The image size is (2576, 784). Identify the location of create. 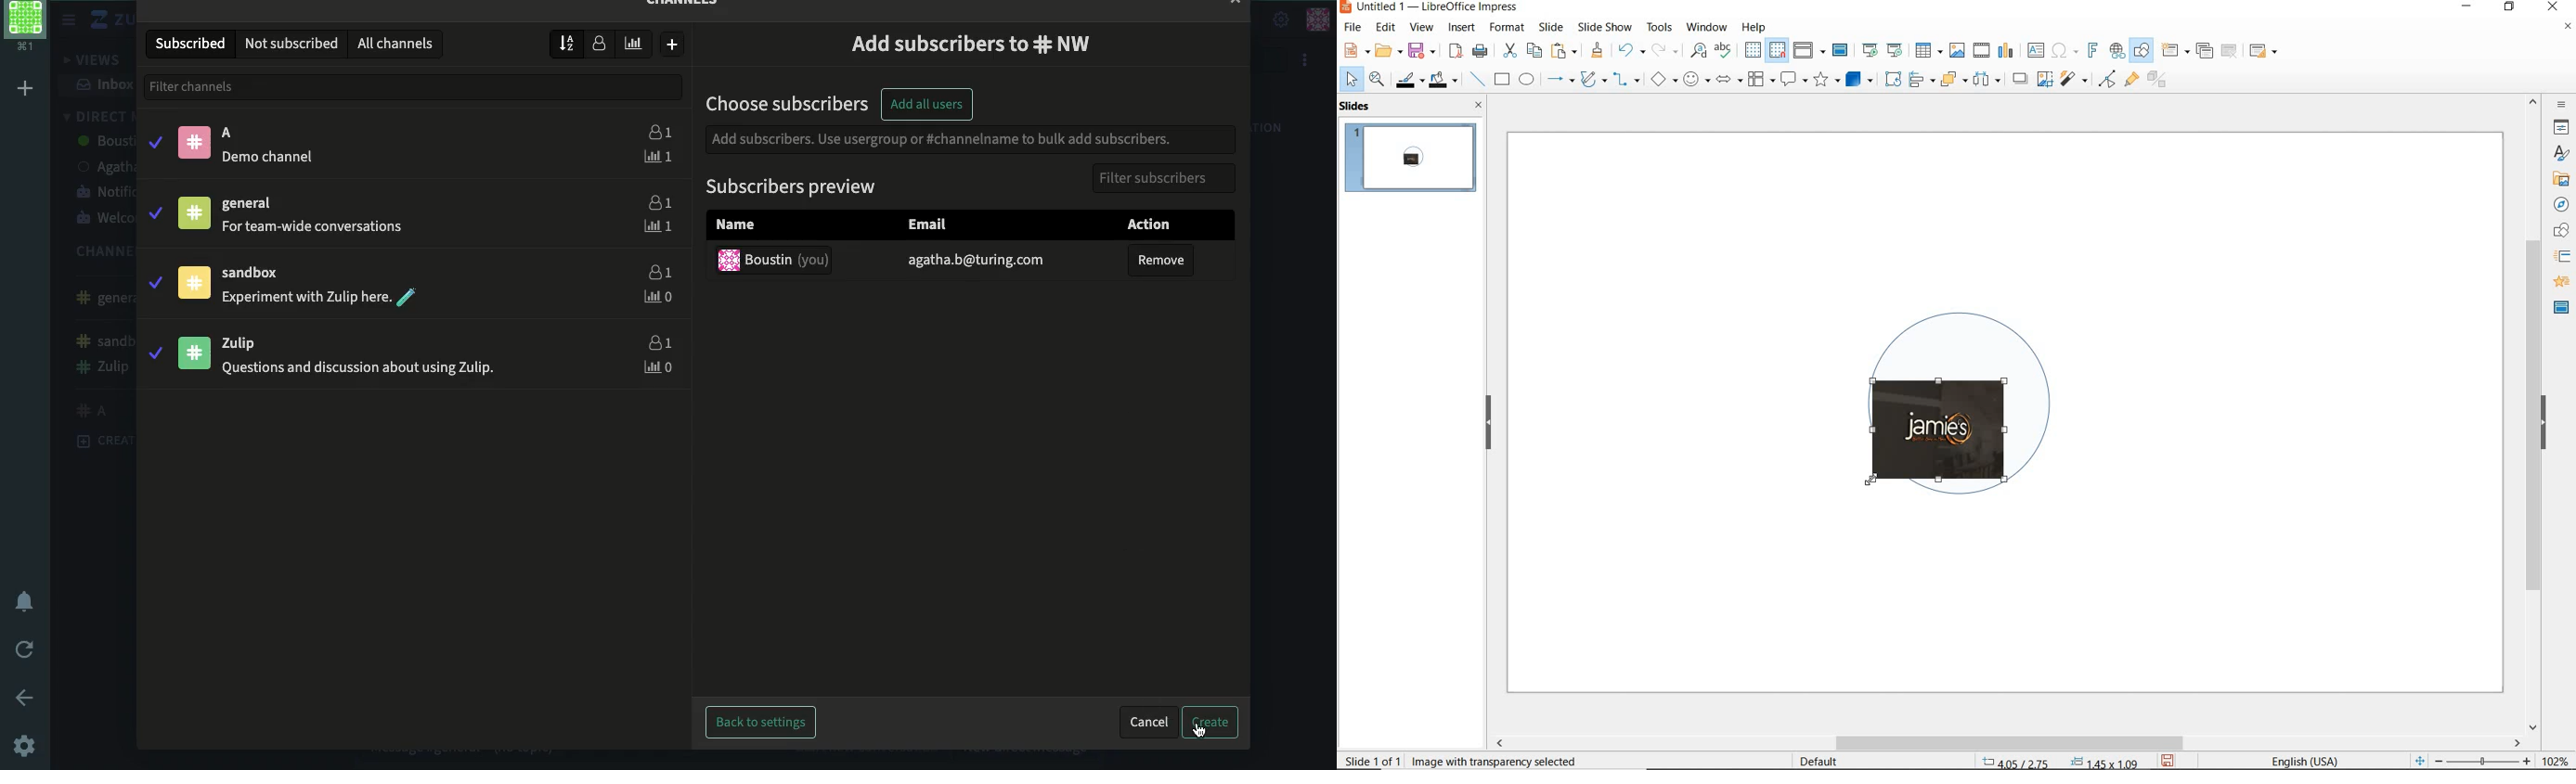
(1215, 723).